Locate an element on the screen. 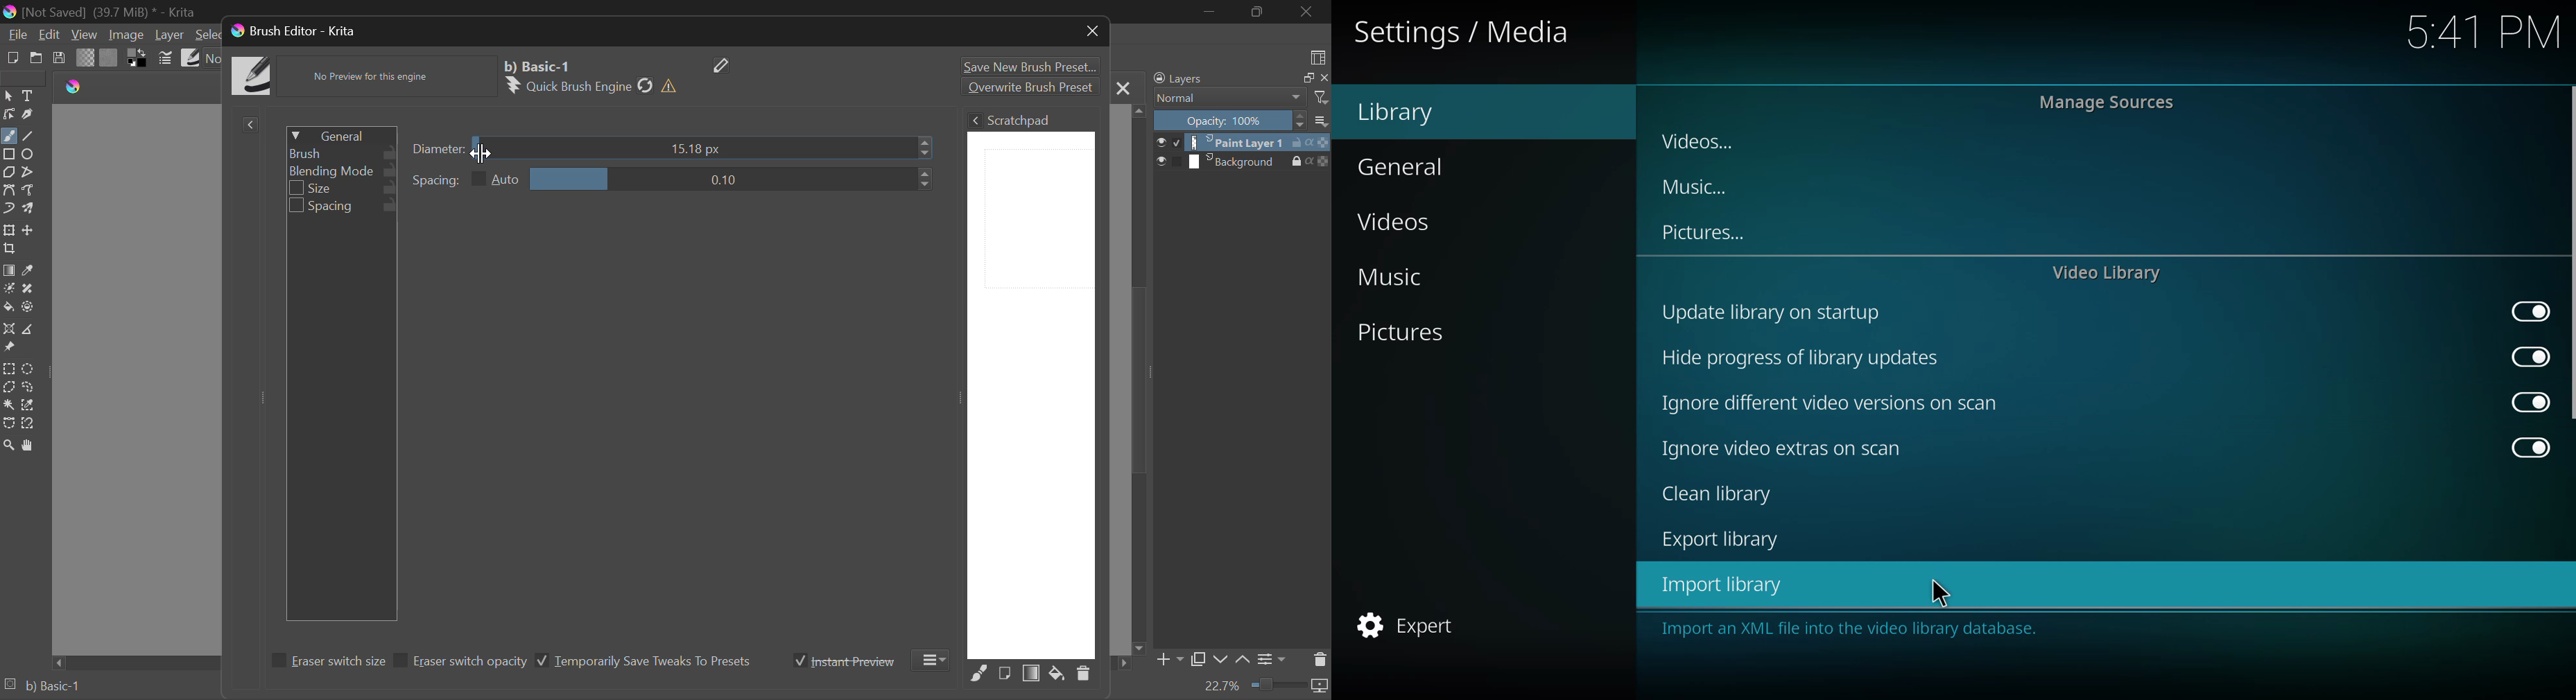  Bezier Curve is located at coordinates (8, 424).